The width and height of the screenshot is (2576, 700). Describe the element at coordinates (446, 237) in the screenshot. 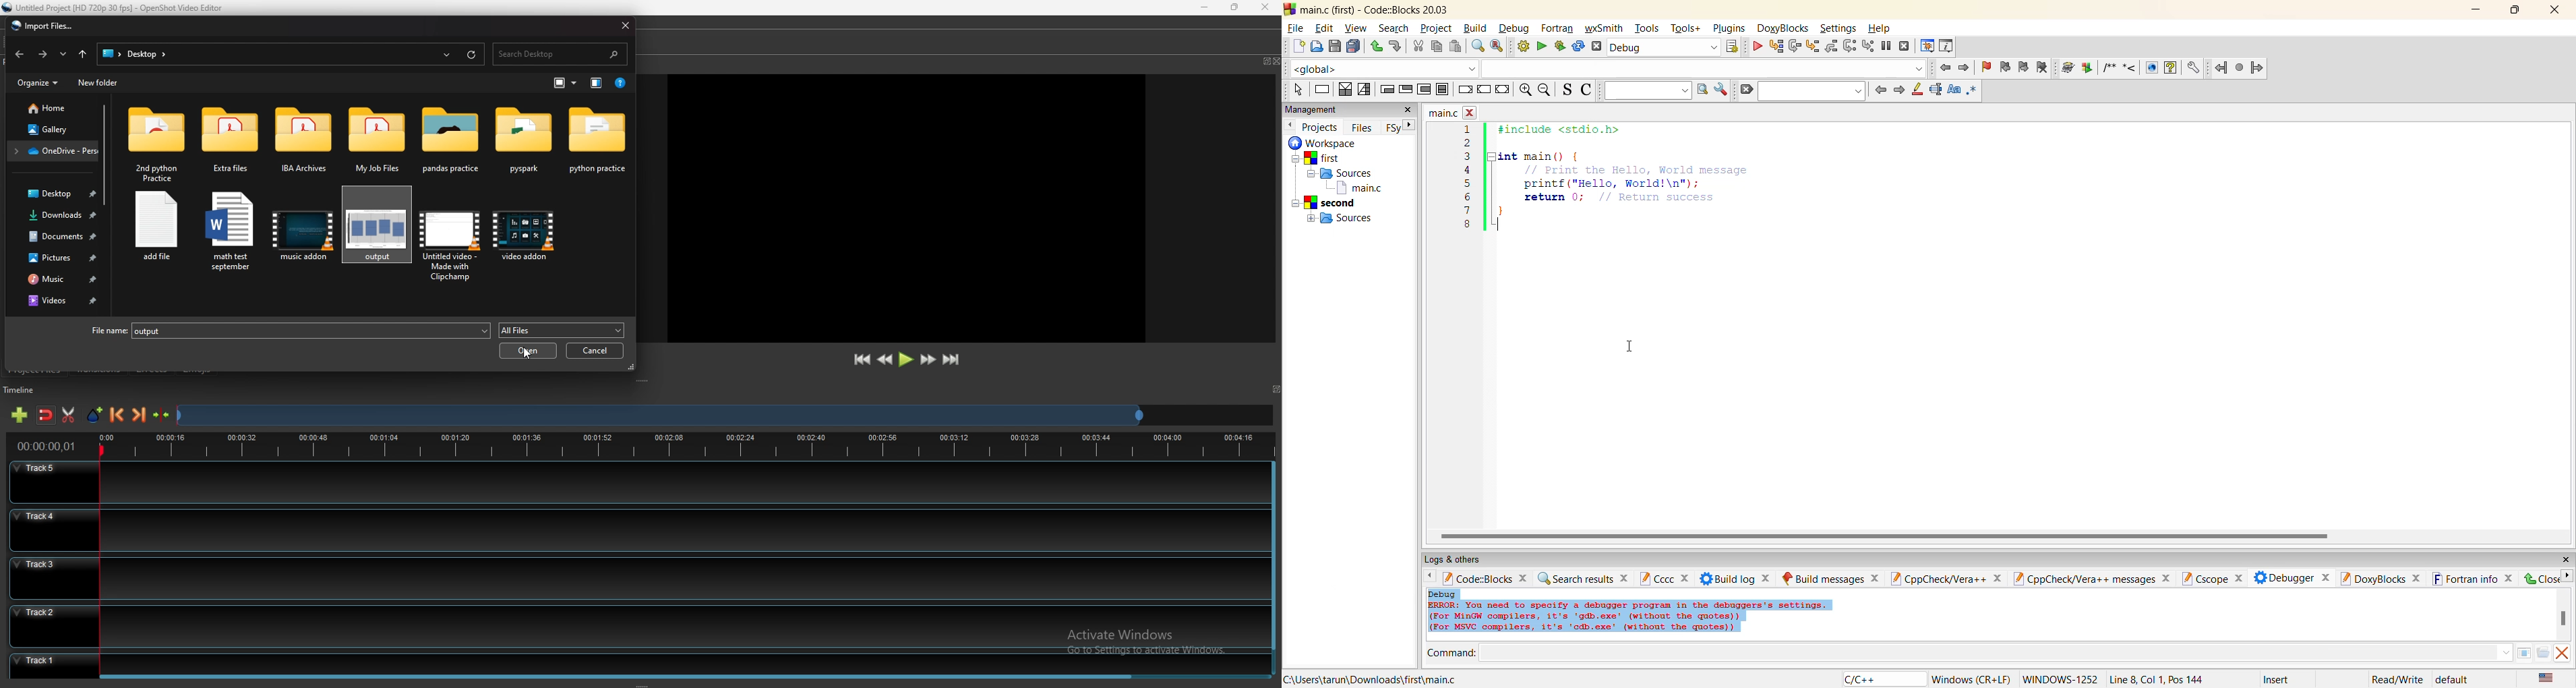

I see `file` at that location.